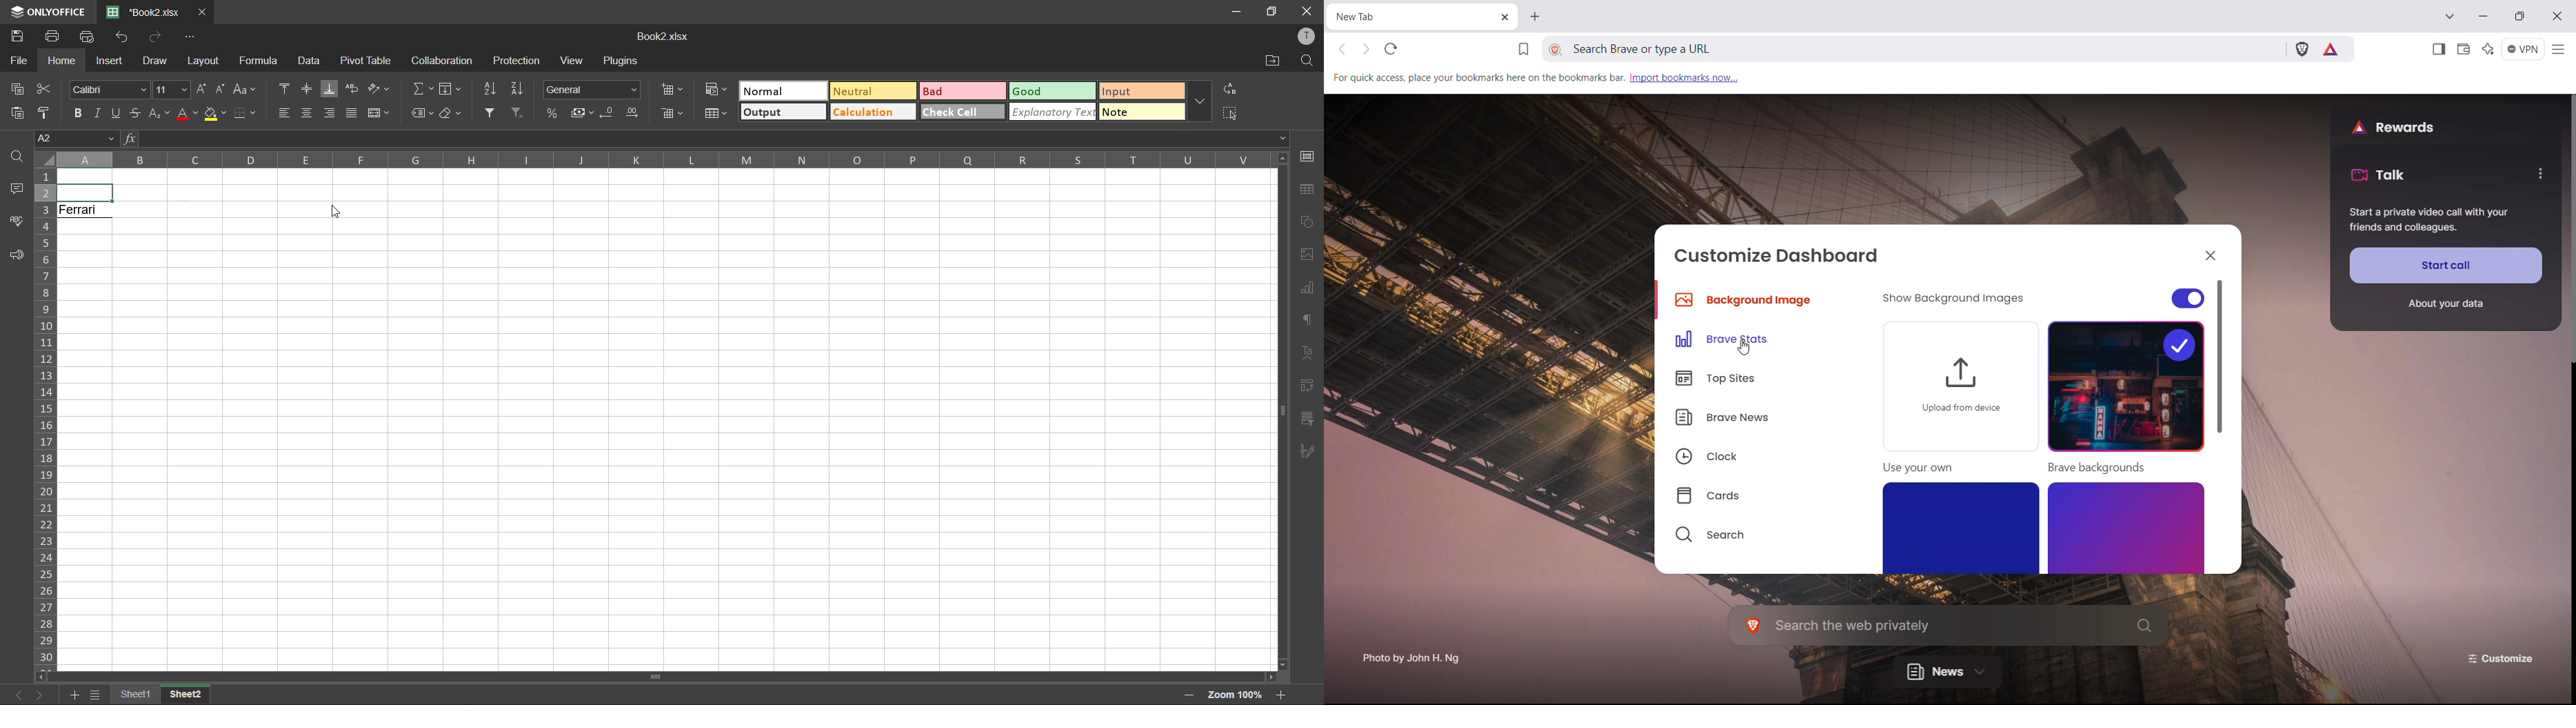  Describe the element at coordinates (118, 115) in the screenshot. I see `underline` at that location.